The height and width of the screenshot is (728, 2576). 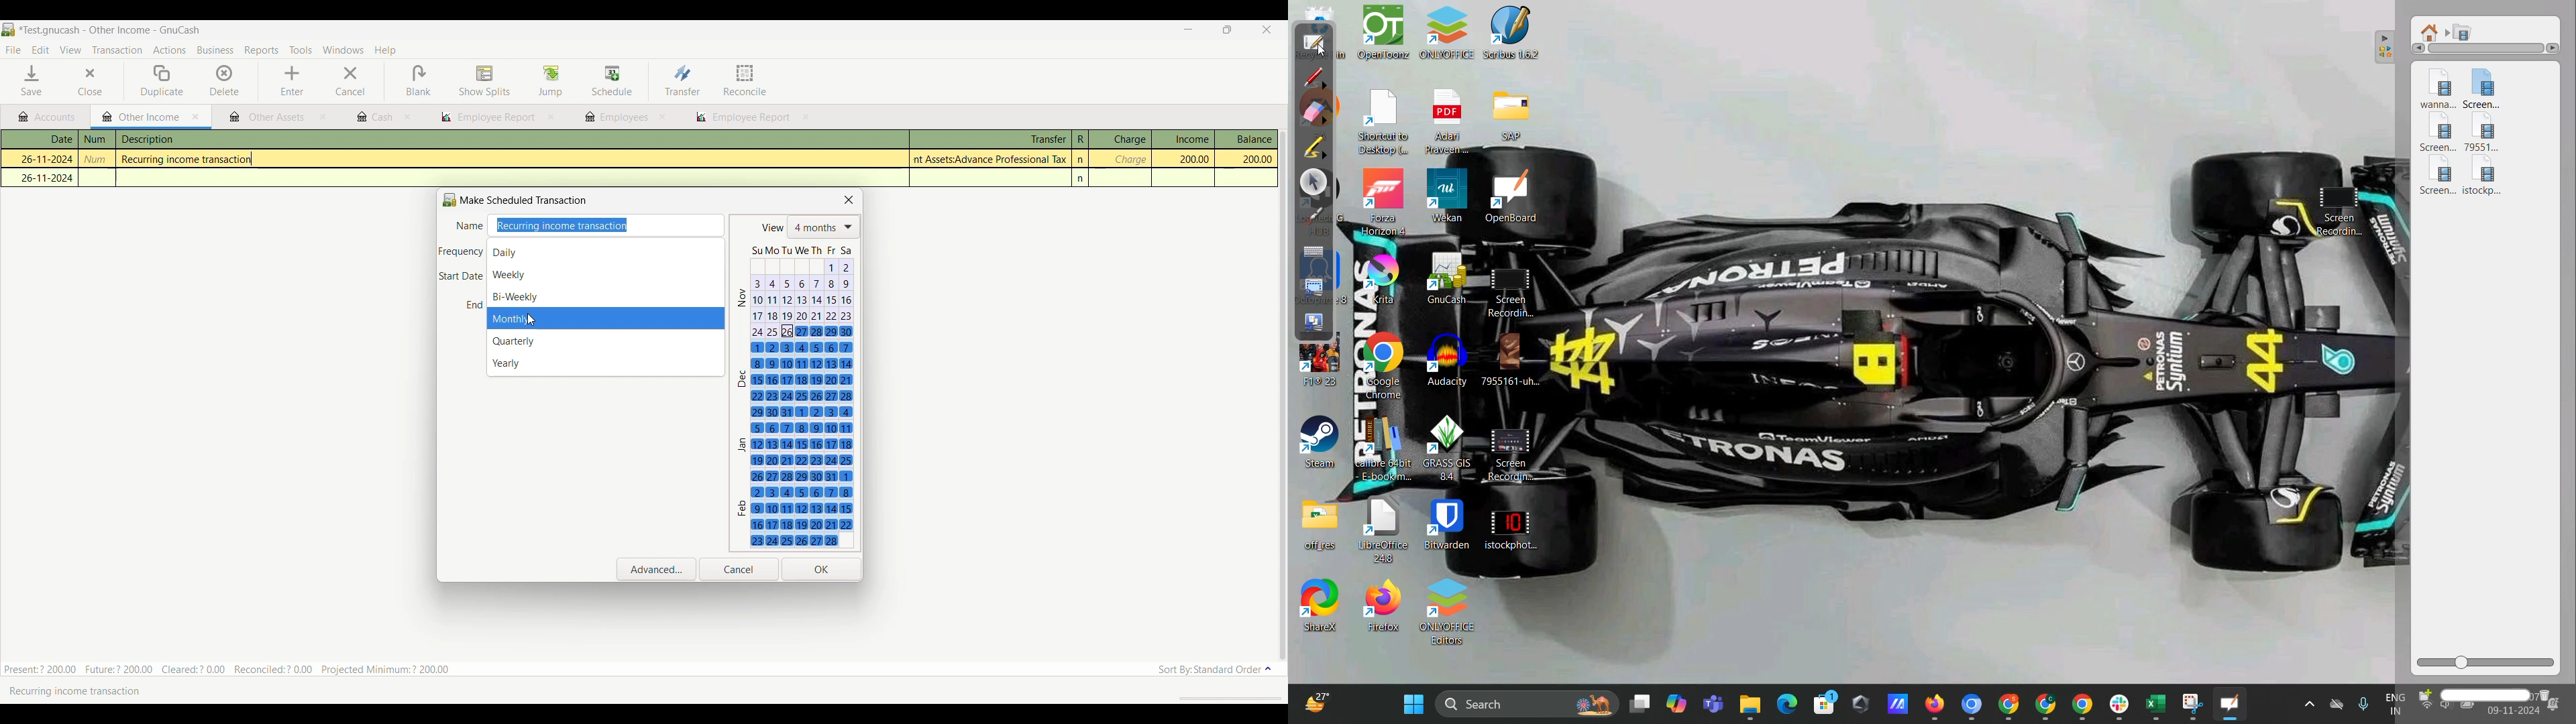 I want to click on One drive, so click(x=2336, y=704).